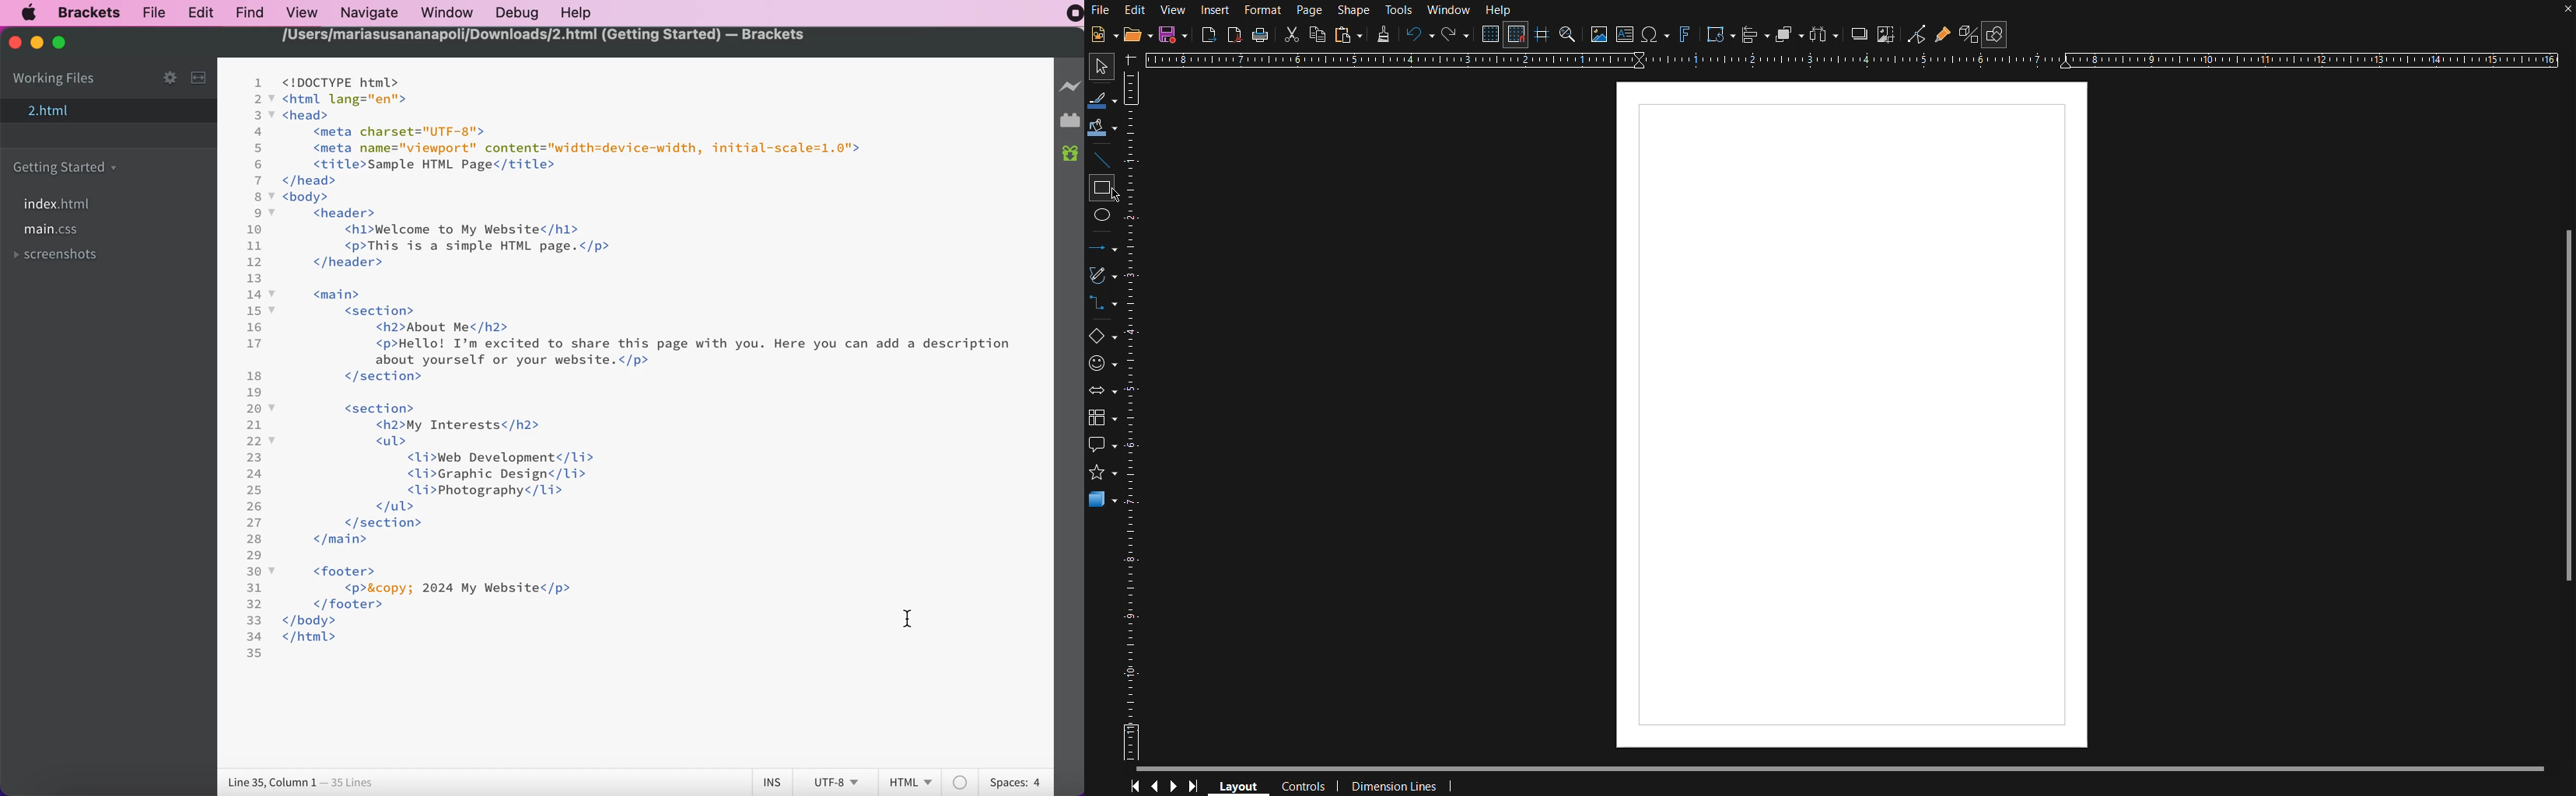 Image resolution: width=2576 pixels, height=812 pixels. What do you see at coordinates (258, 181) in the screenshot?
I see `7` at bounding box center [258, 181].